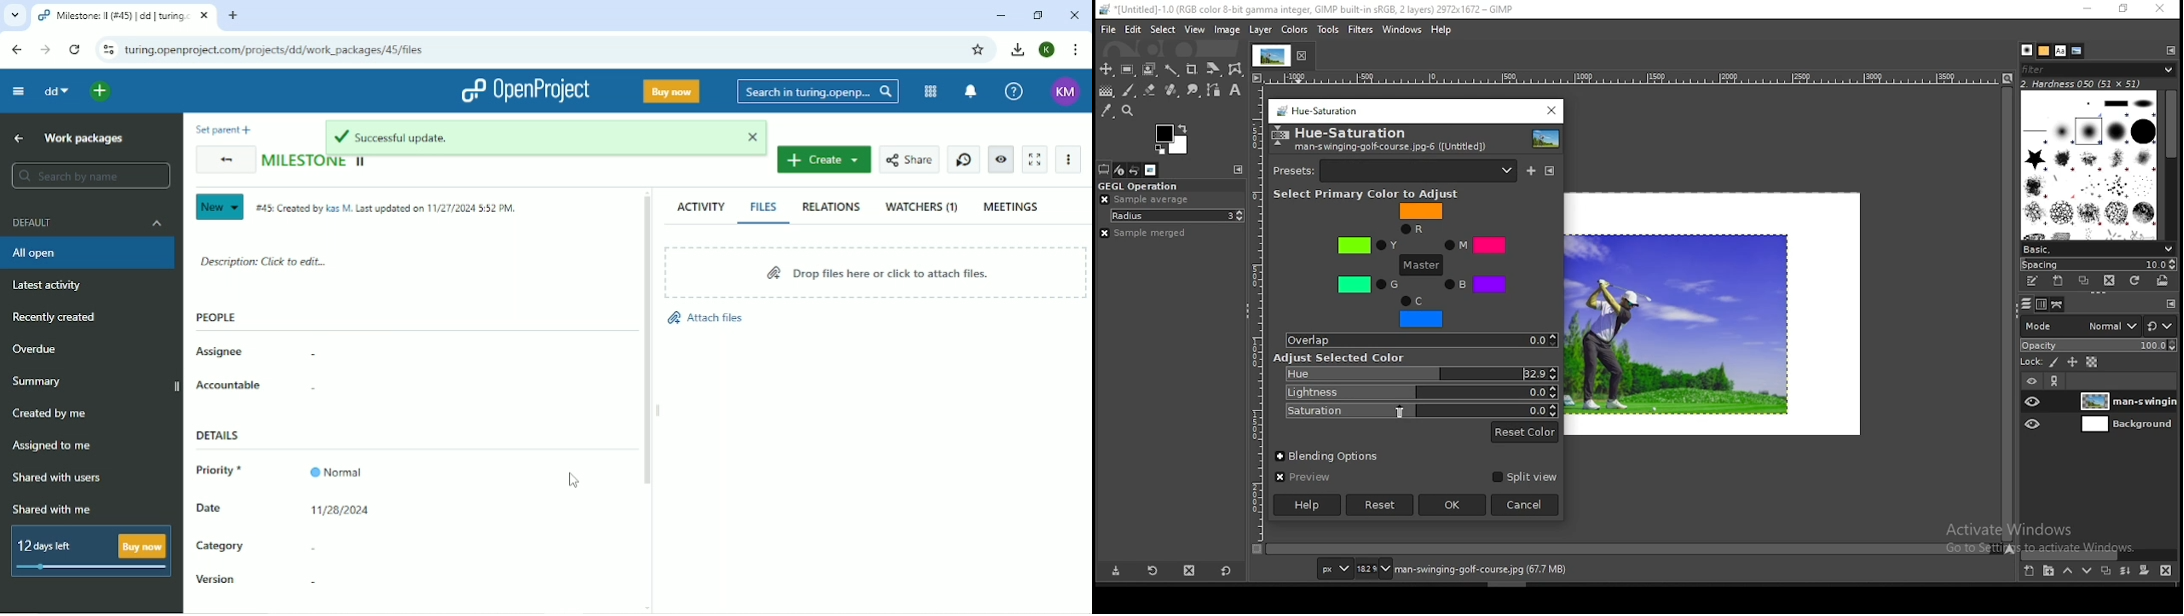 The height and width of the screenshot is (616, 2184). I want to click on -, so click(308, 390).